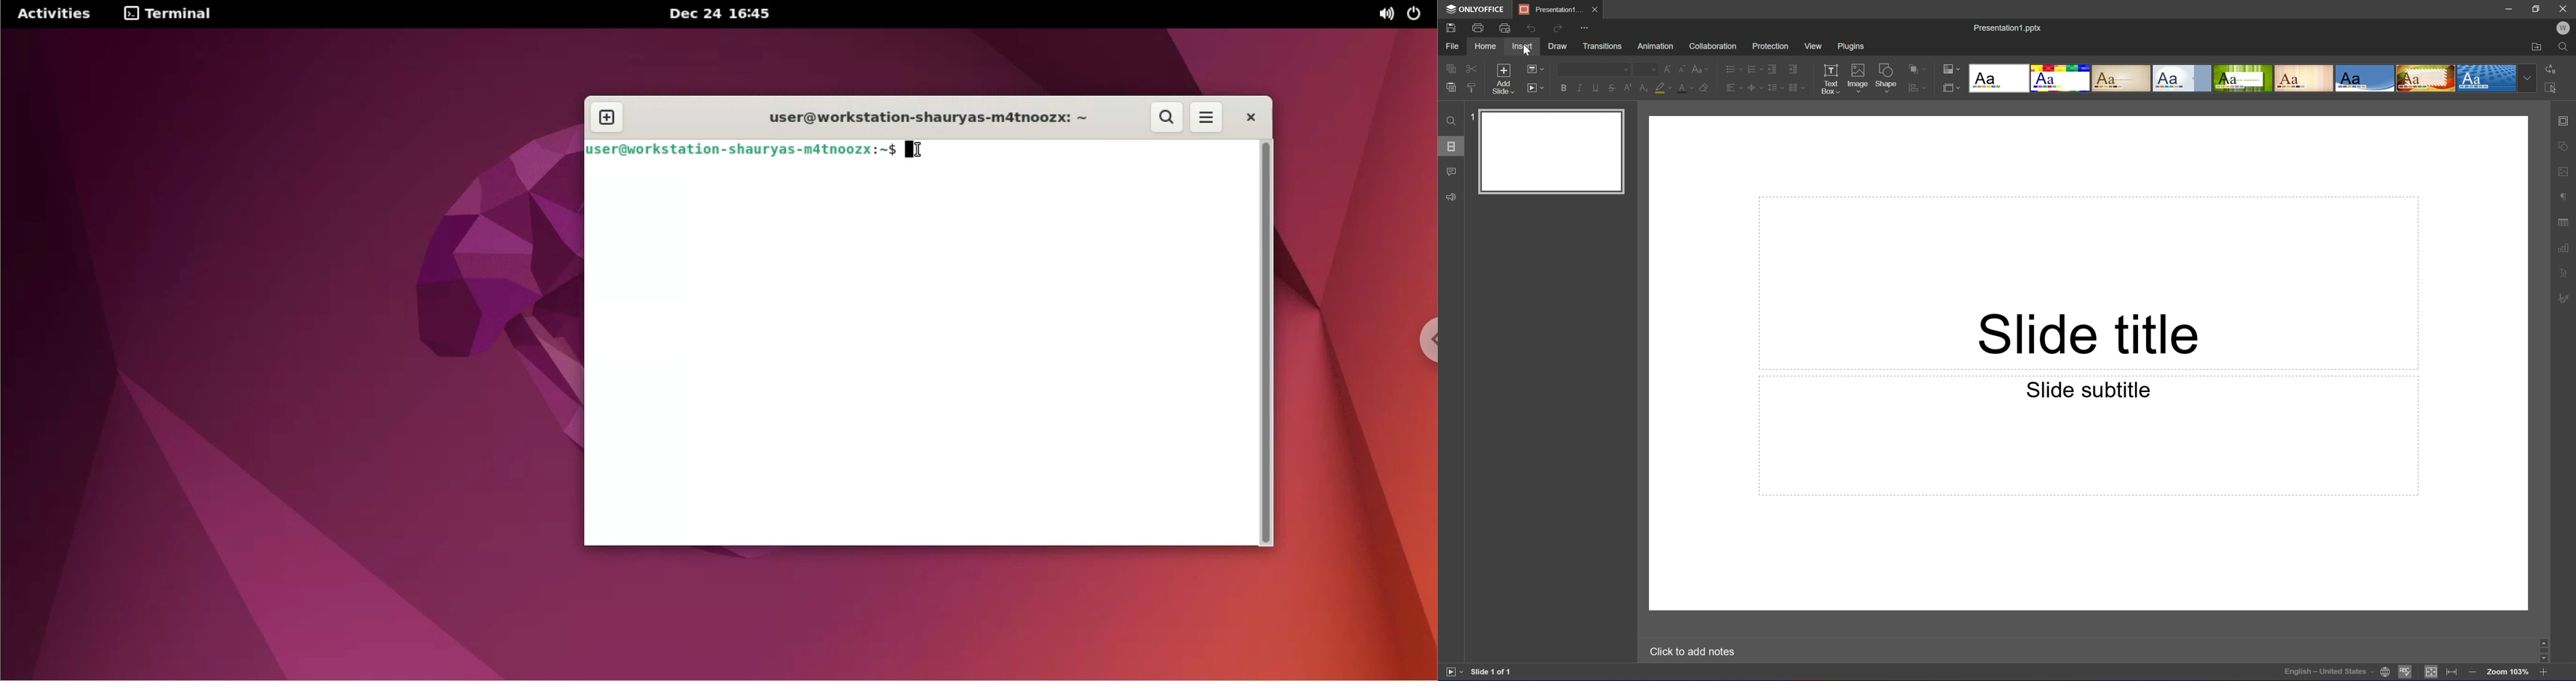 The width and height of the screenshot is (2576, 700). Describe the element at coordinates (1794, 68) in the screenshot. I see `Increase indent` at that location.